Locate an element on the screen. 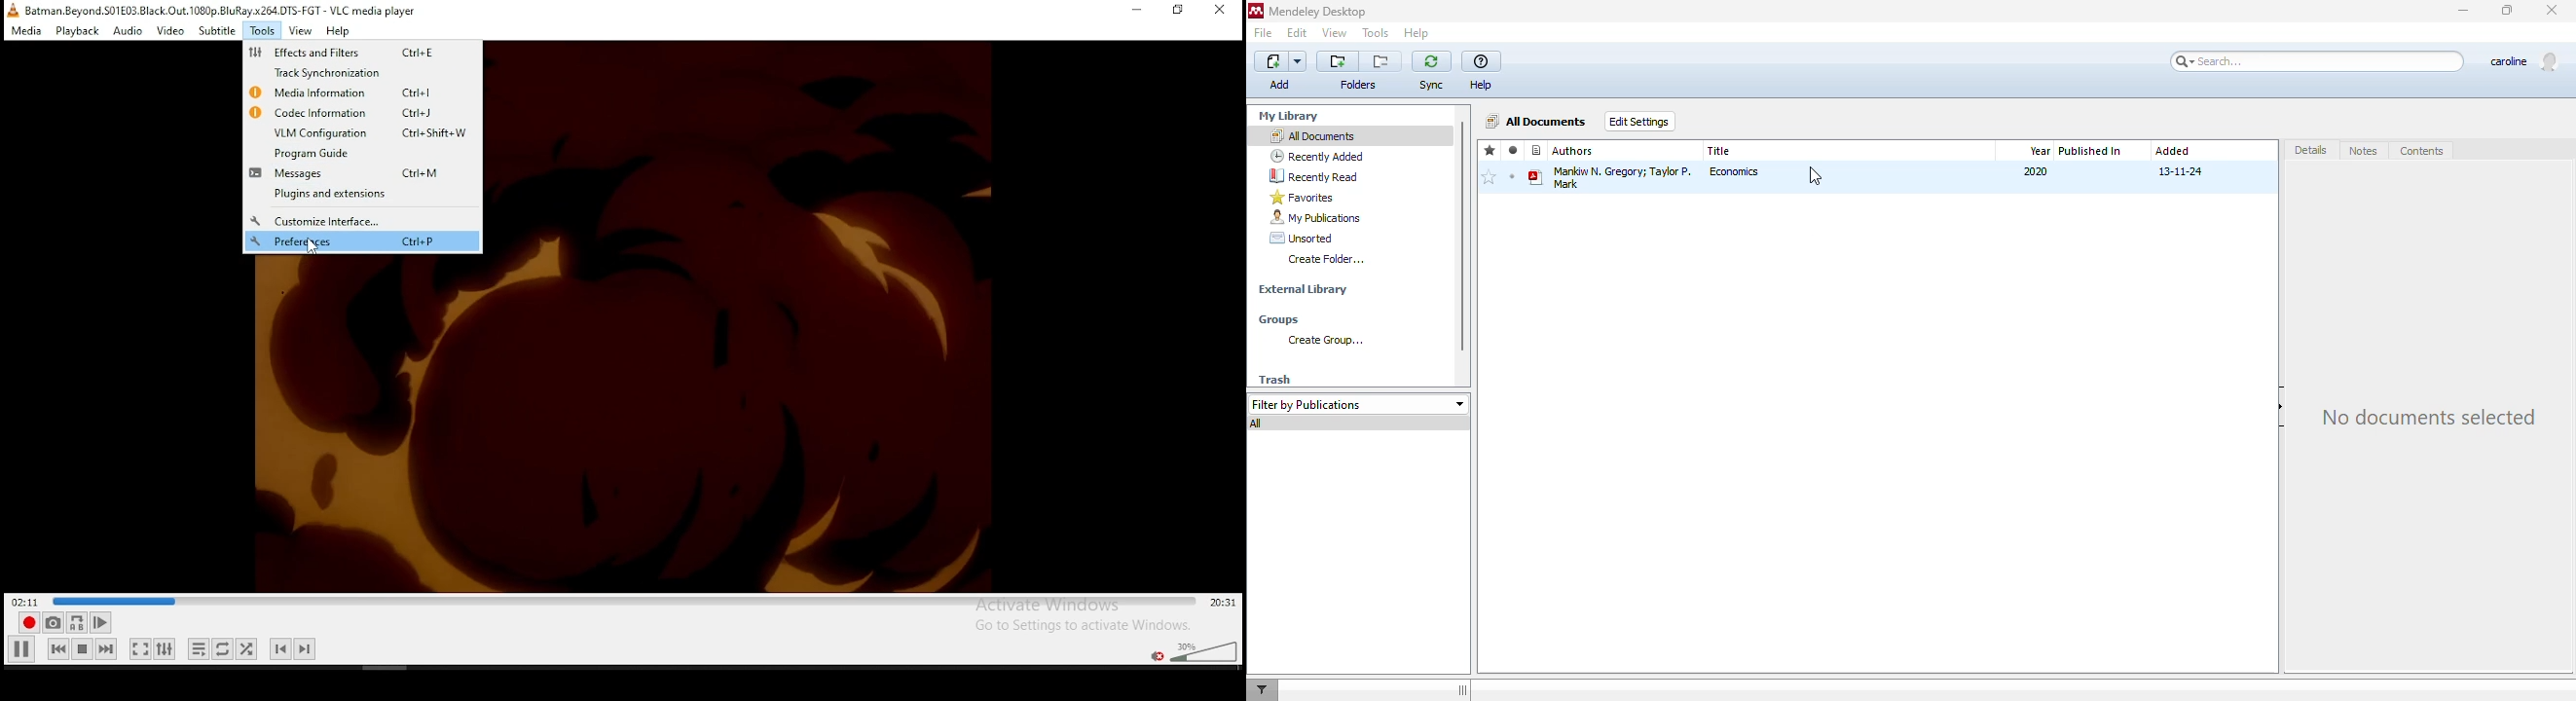 This screenshot has height=728, width=2576. toggle playlist is located at coordinates (199, 648).